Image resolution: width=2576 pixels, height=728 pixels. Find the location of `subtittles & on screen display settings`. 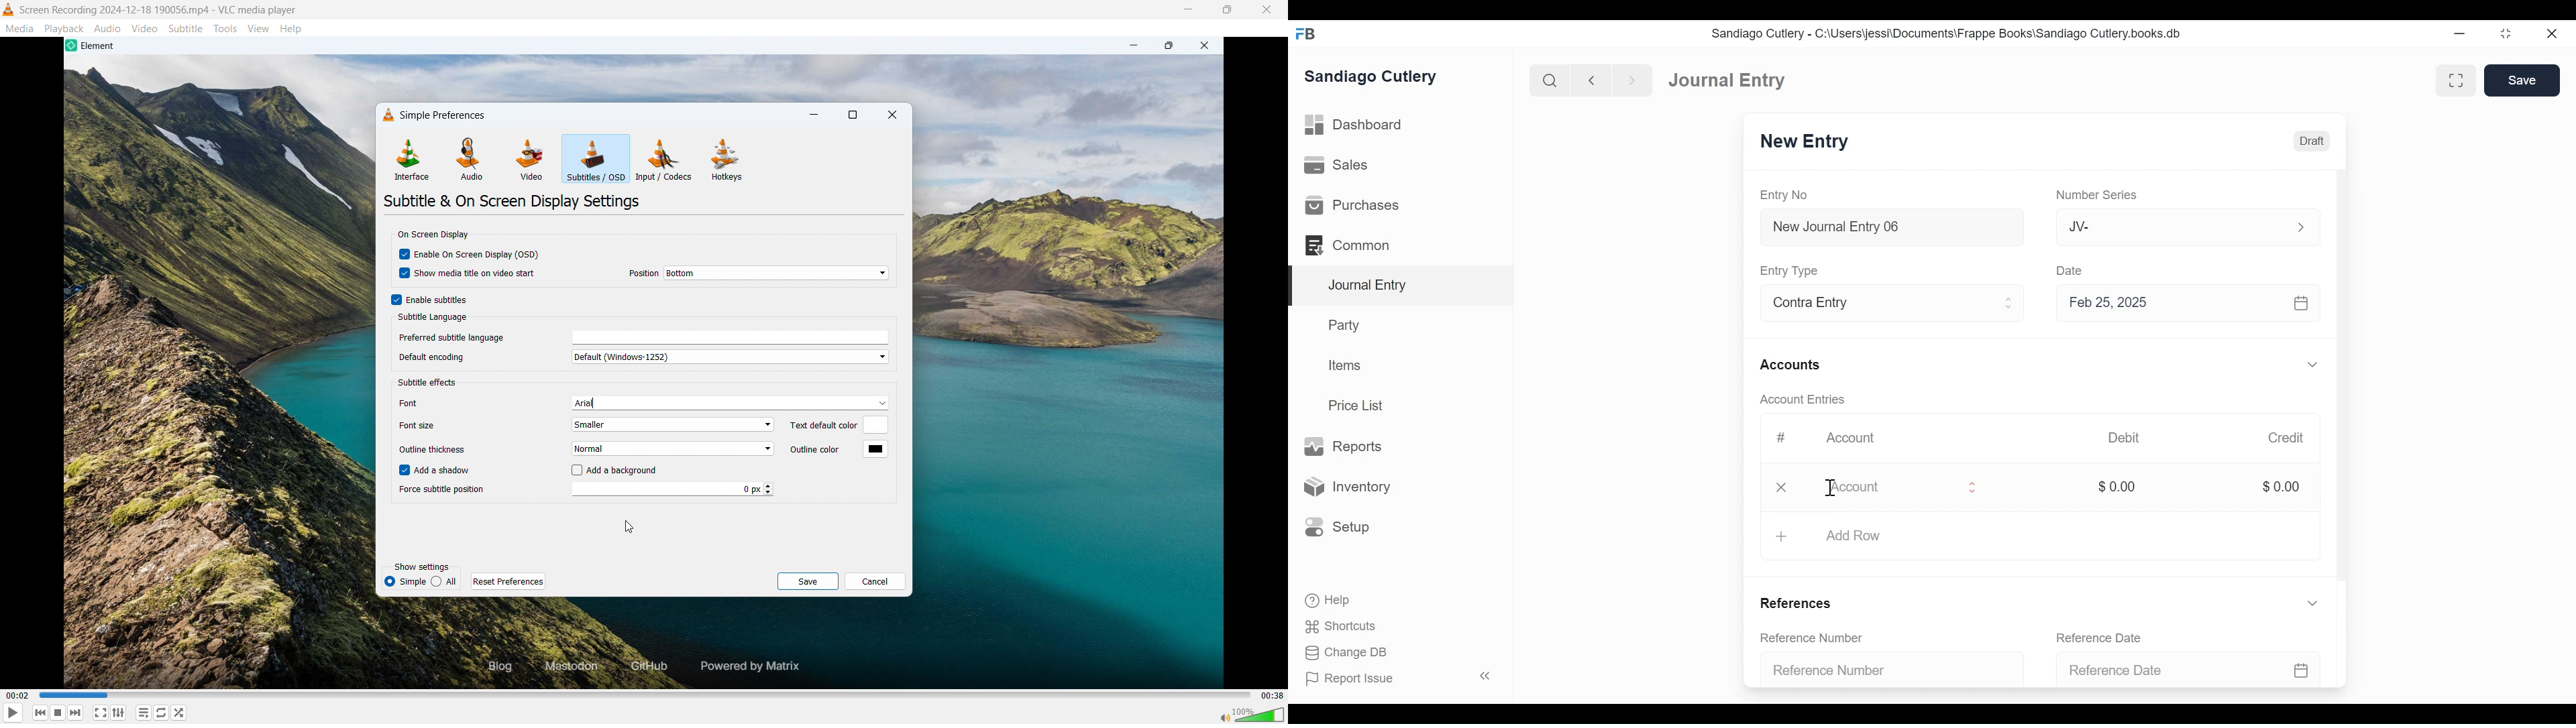

subtittles & on screen display settings is located at coordinates (513, 201).